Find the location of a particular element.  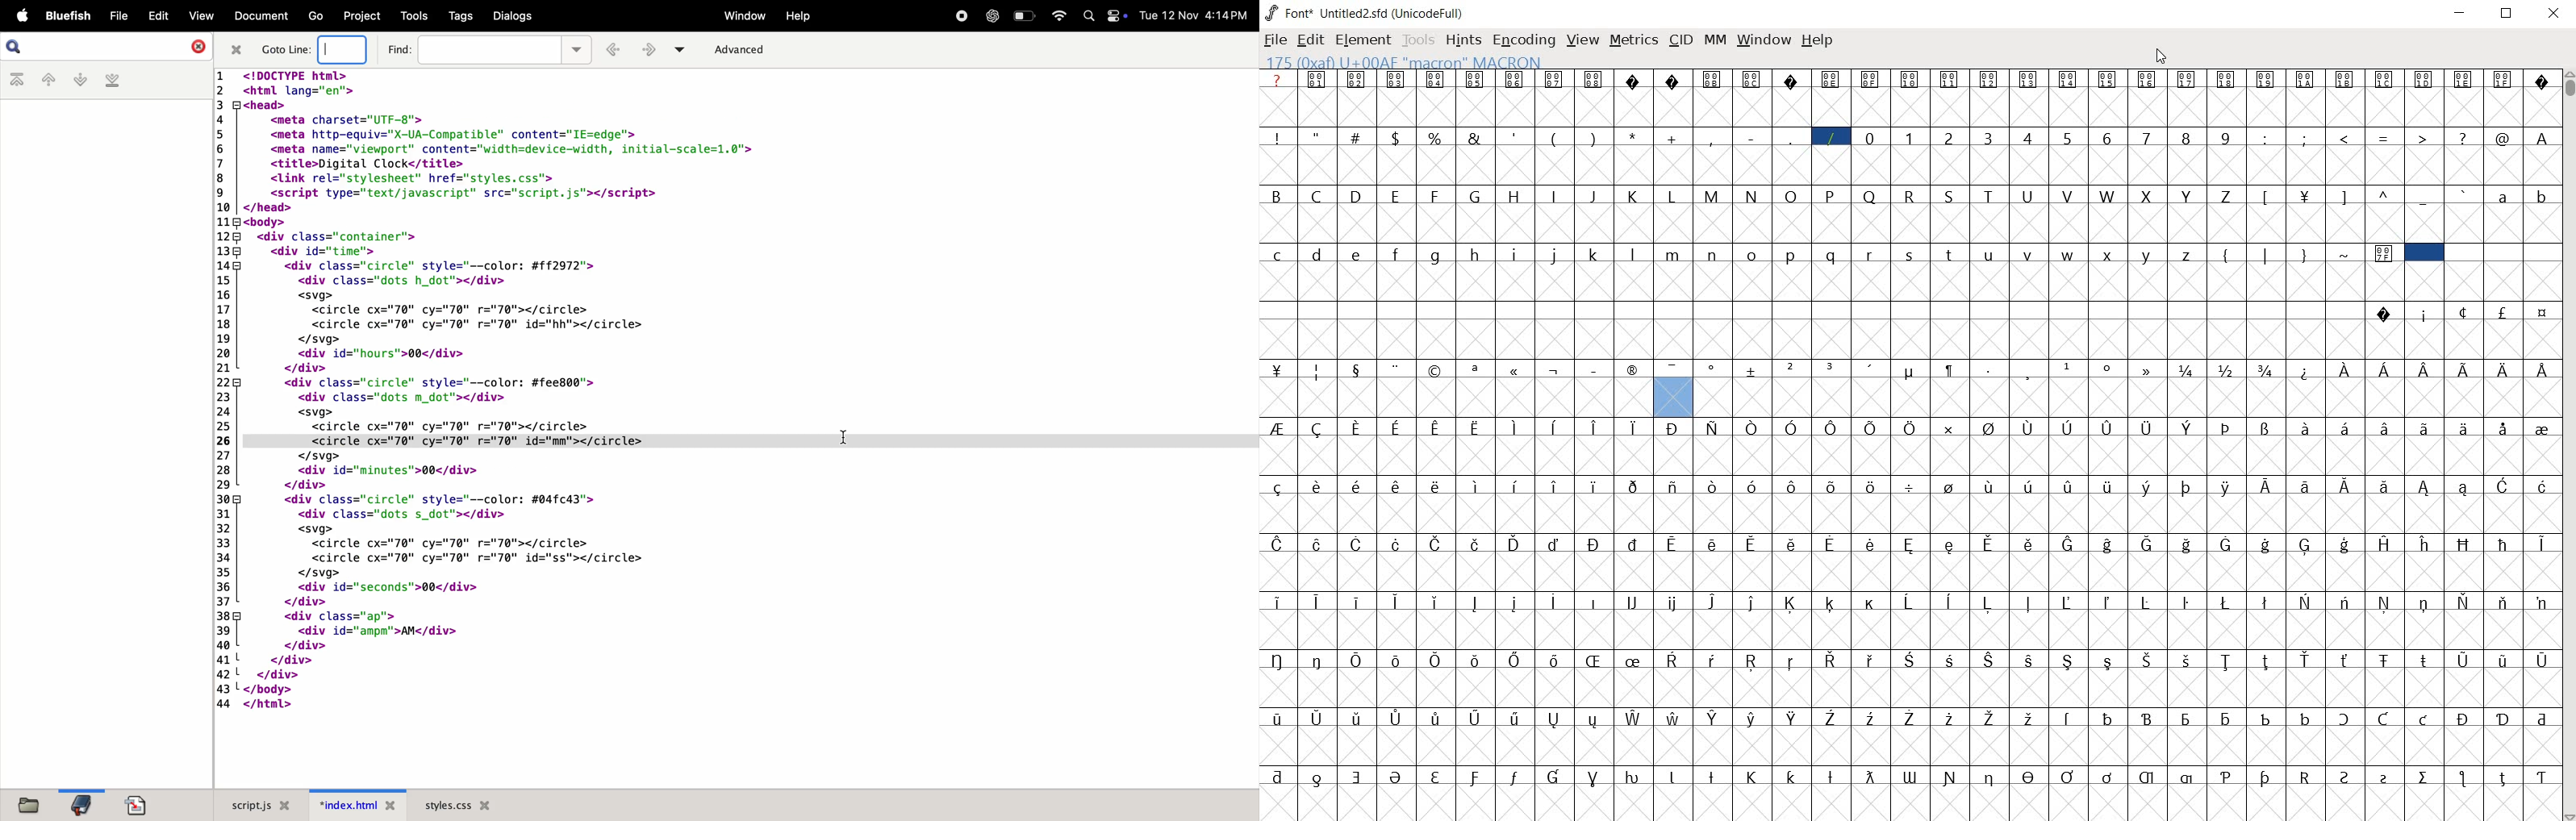

Symbol is located at coordinates (1951, 778).